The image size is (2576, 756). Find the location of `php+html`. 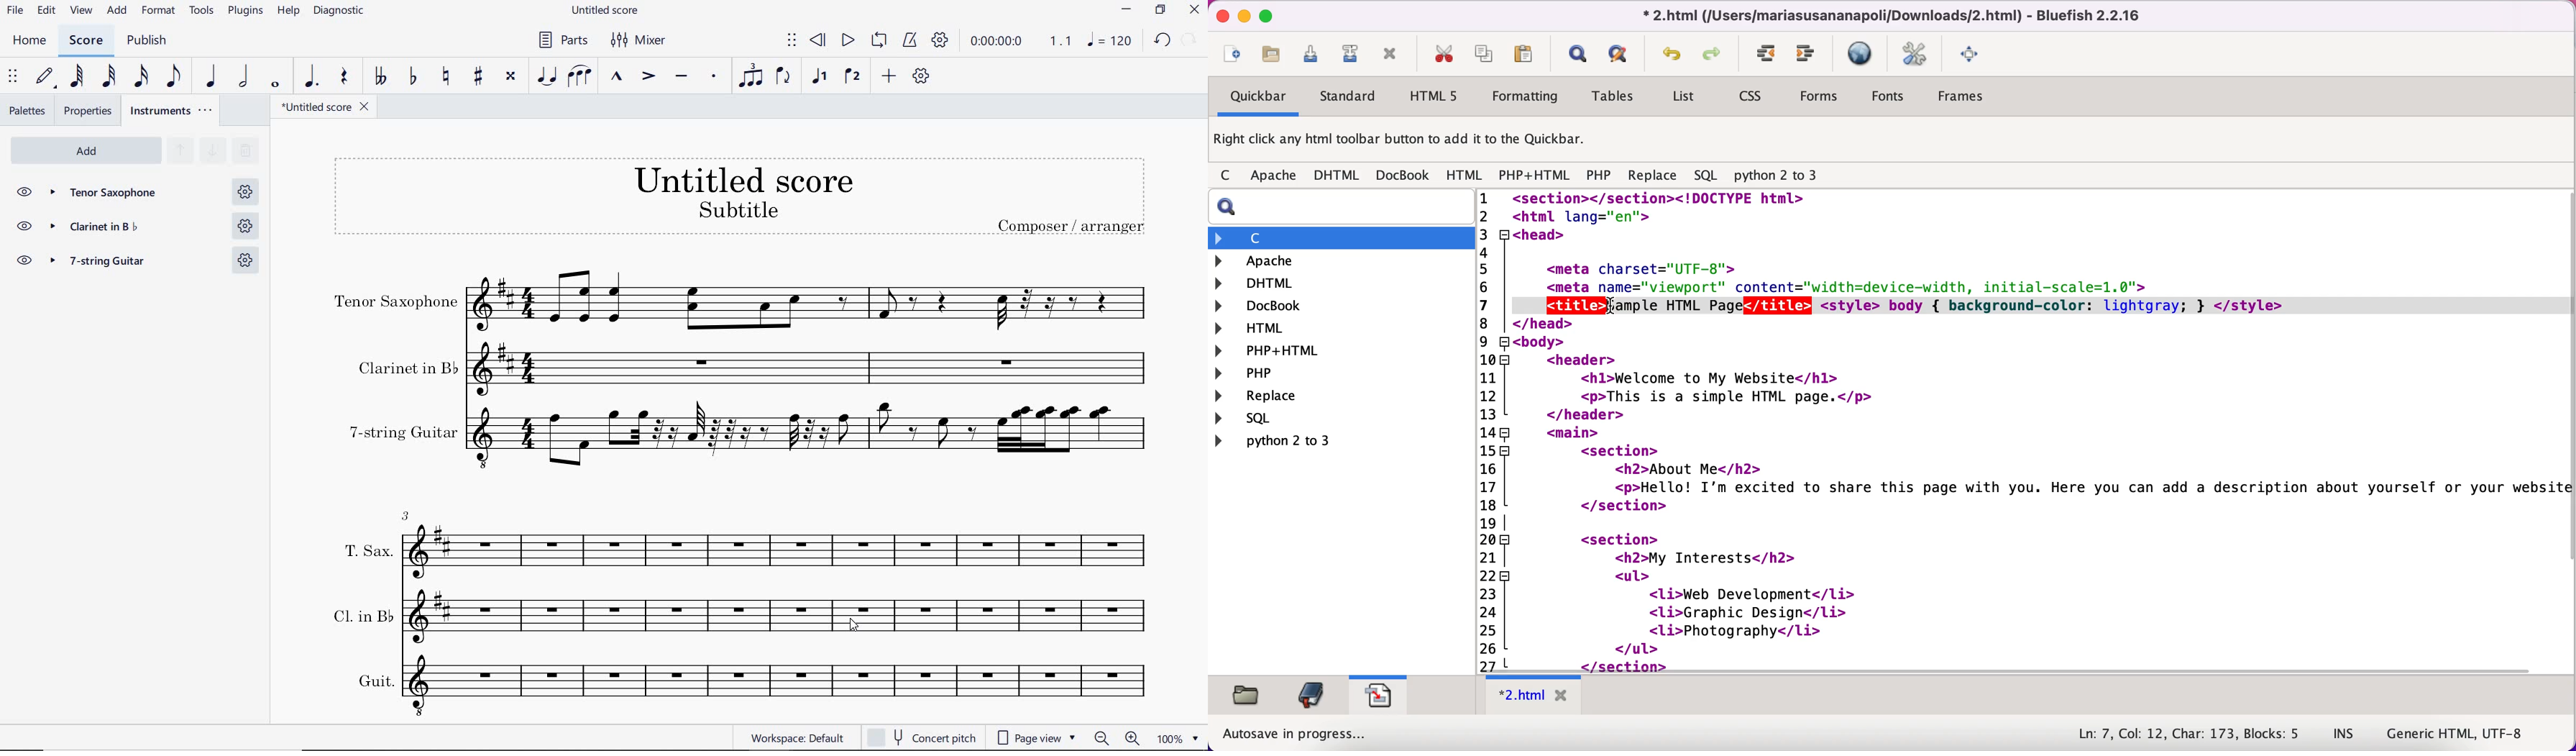

php+html is located at coordinates (1275, 351).